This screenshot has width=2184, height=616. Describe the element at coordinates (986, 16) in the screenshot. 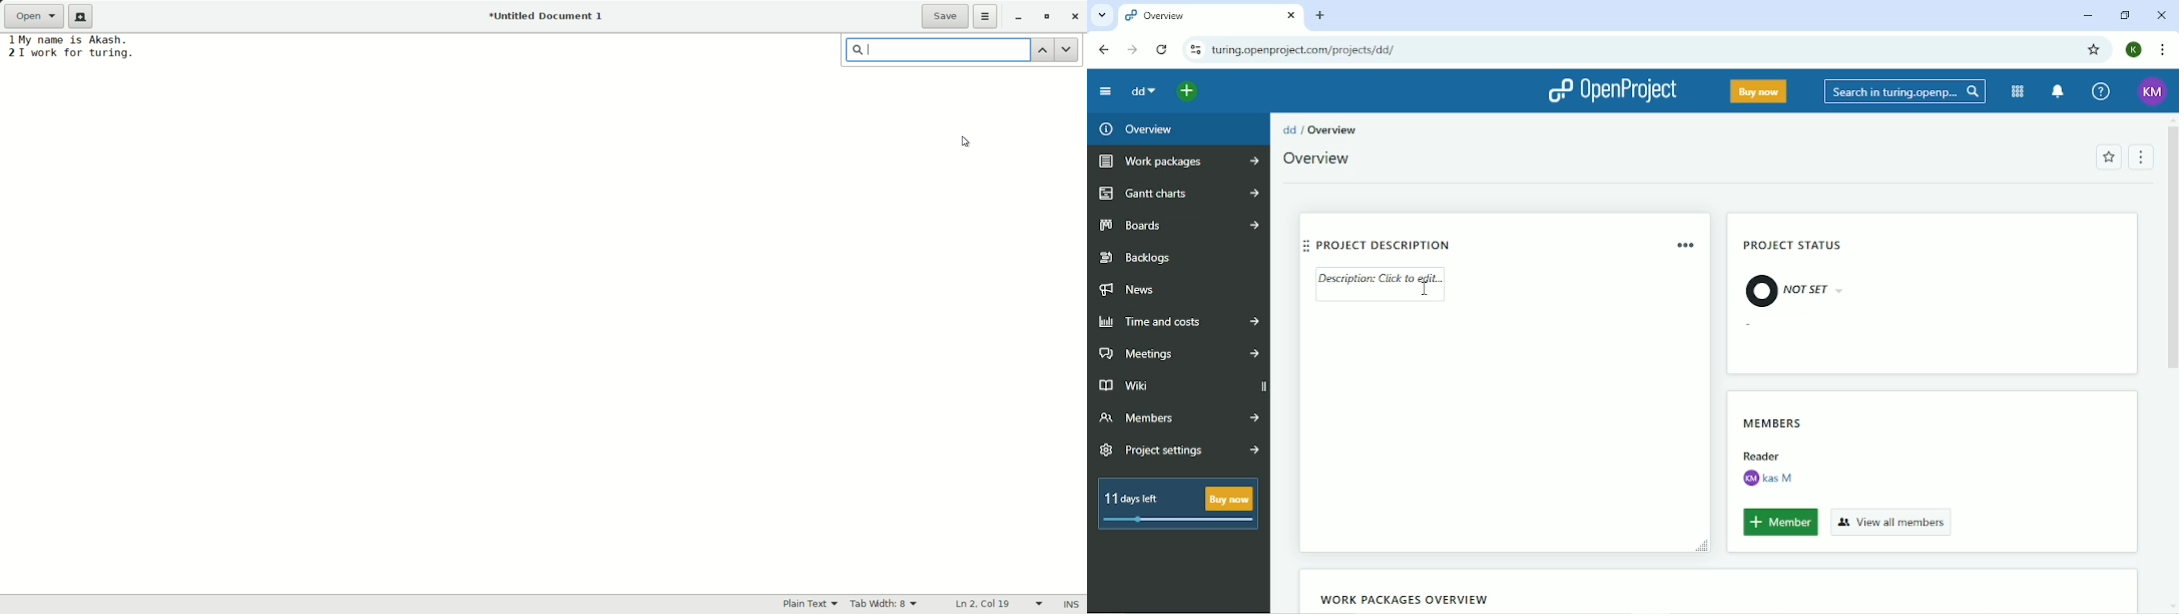

I see `more options` at that location.